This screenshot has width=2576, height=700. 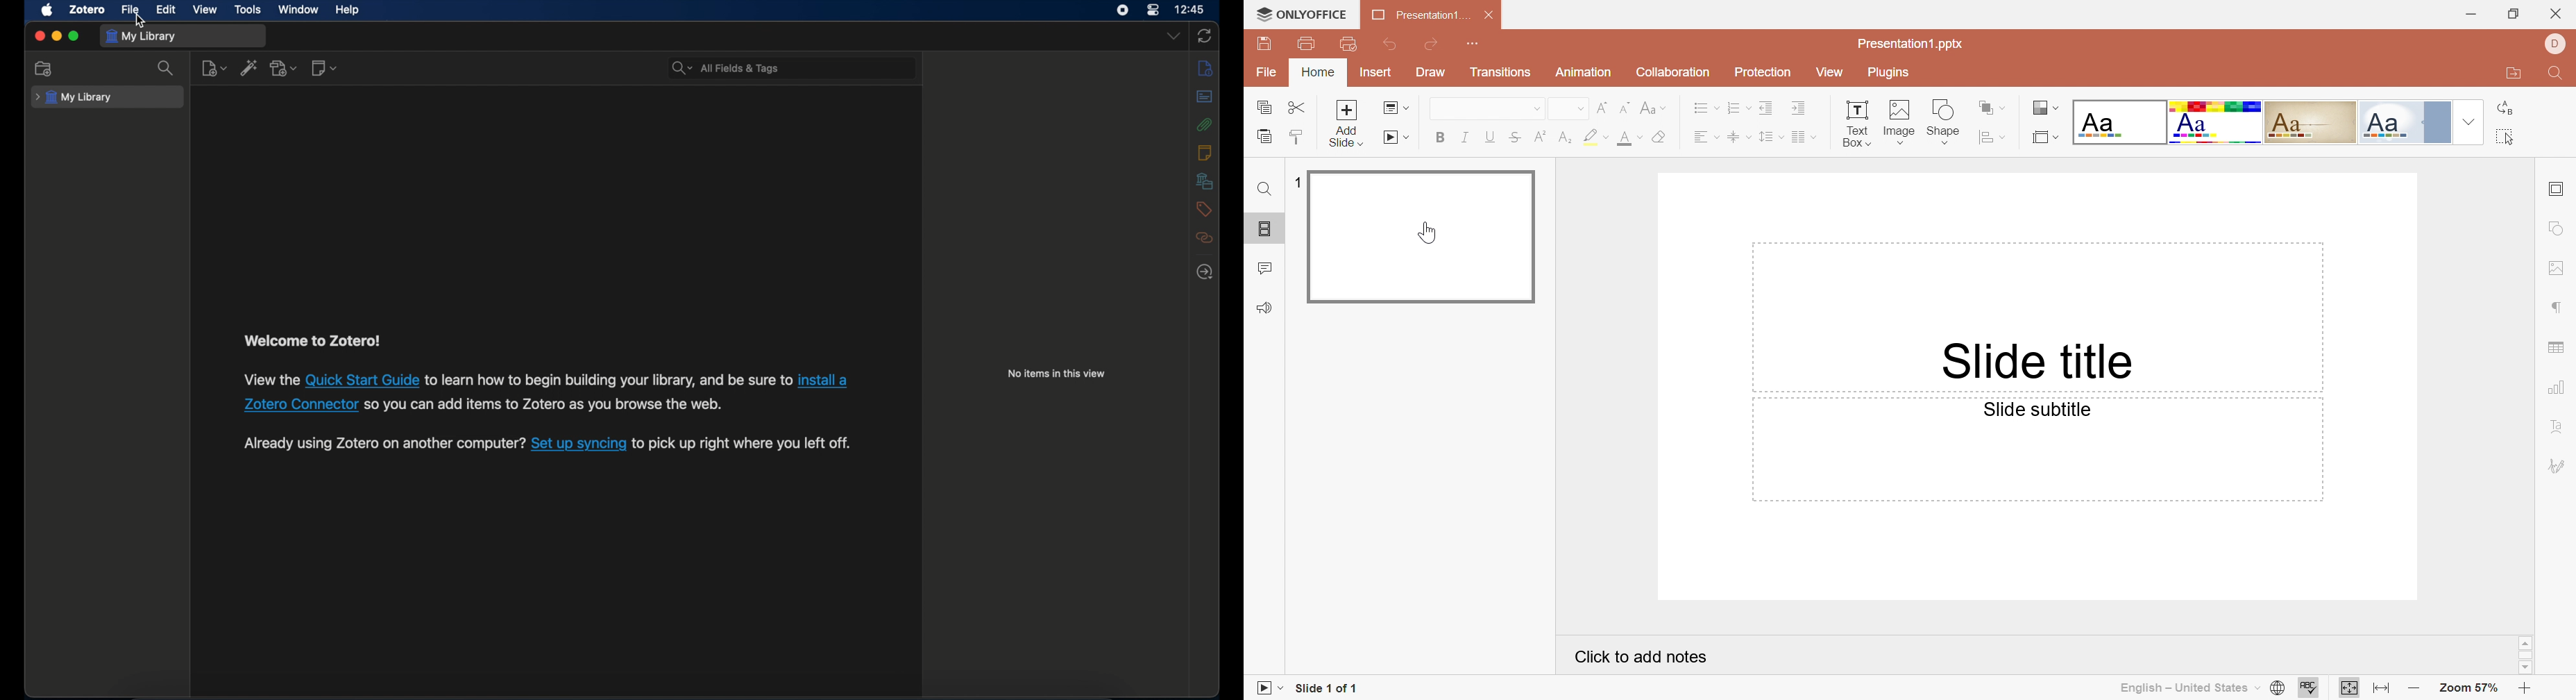 I want to click on Cut, so click(x=1297, y=106).